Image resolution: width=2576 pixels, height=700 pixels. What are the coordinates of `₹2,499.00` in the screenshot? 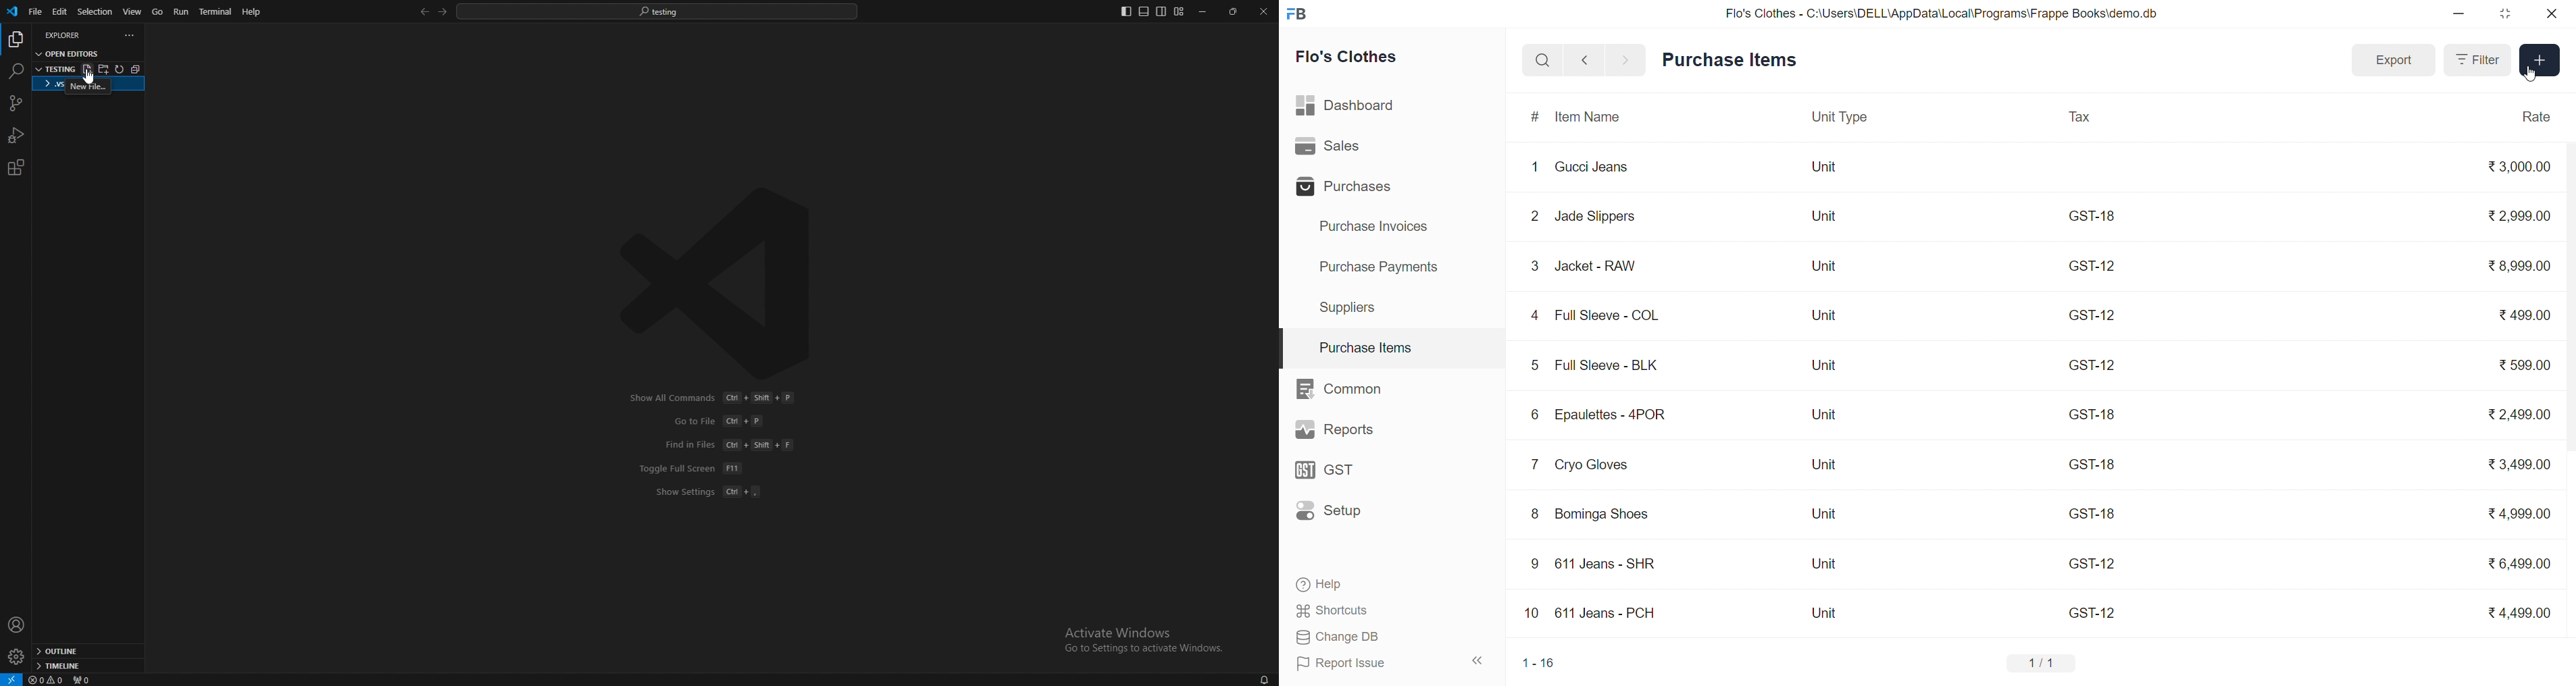 It's located at (2521, 413).